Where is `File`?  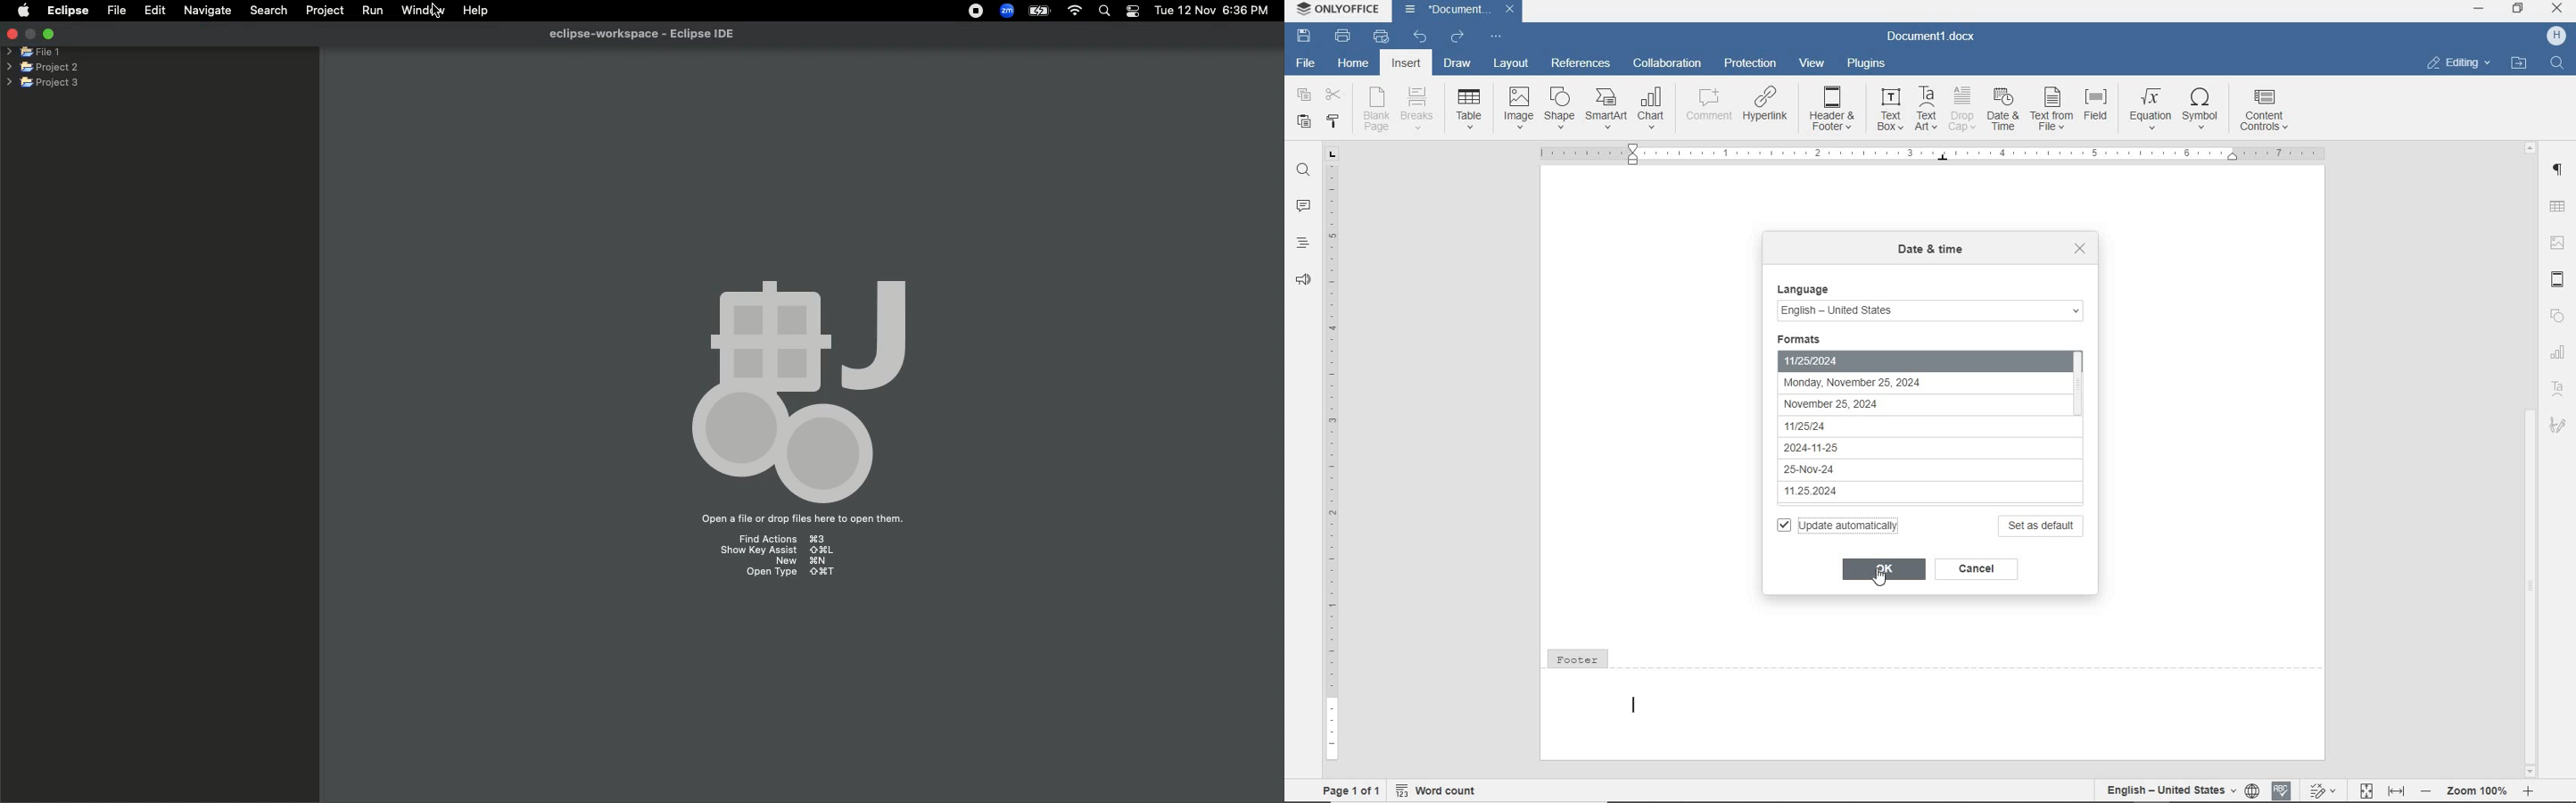 File is located at coordinates (115, 11).